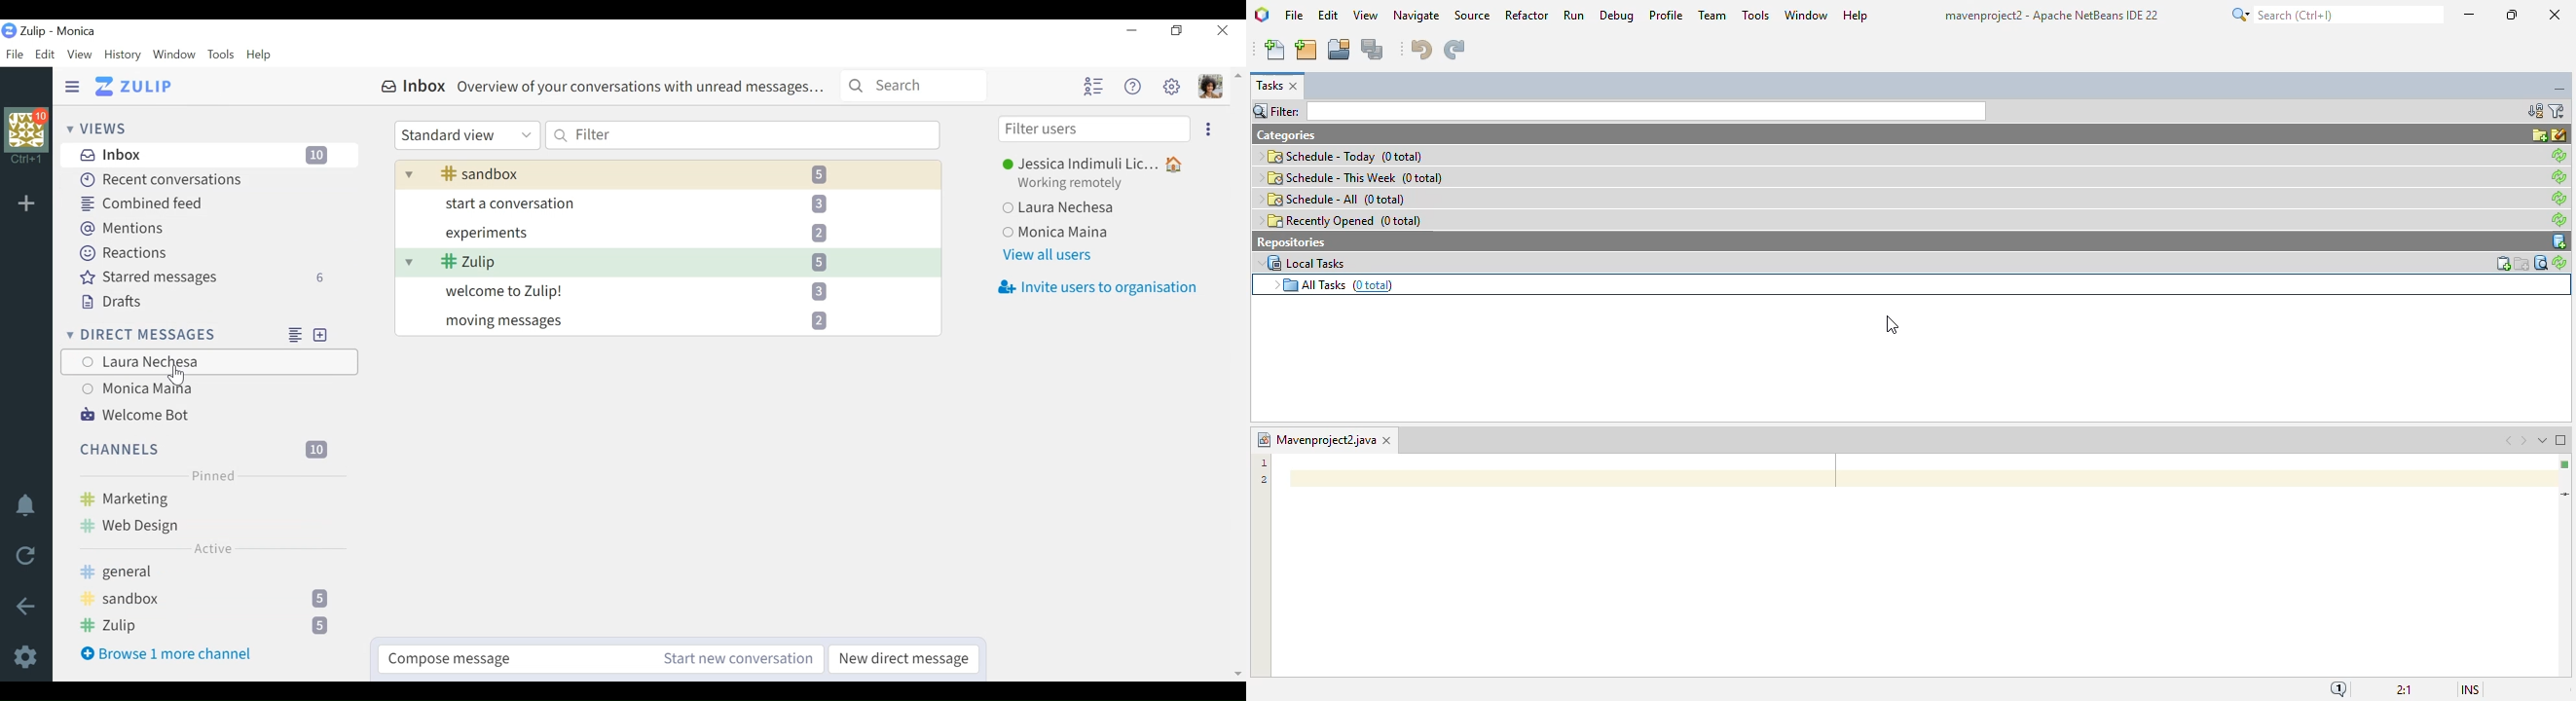 This screenshot has height=728, width=2576. What do you see at coordinates (2564, 464) in the screenshot?
I see `no errors` at bounding box center [2564, 464].